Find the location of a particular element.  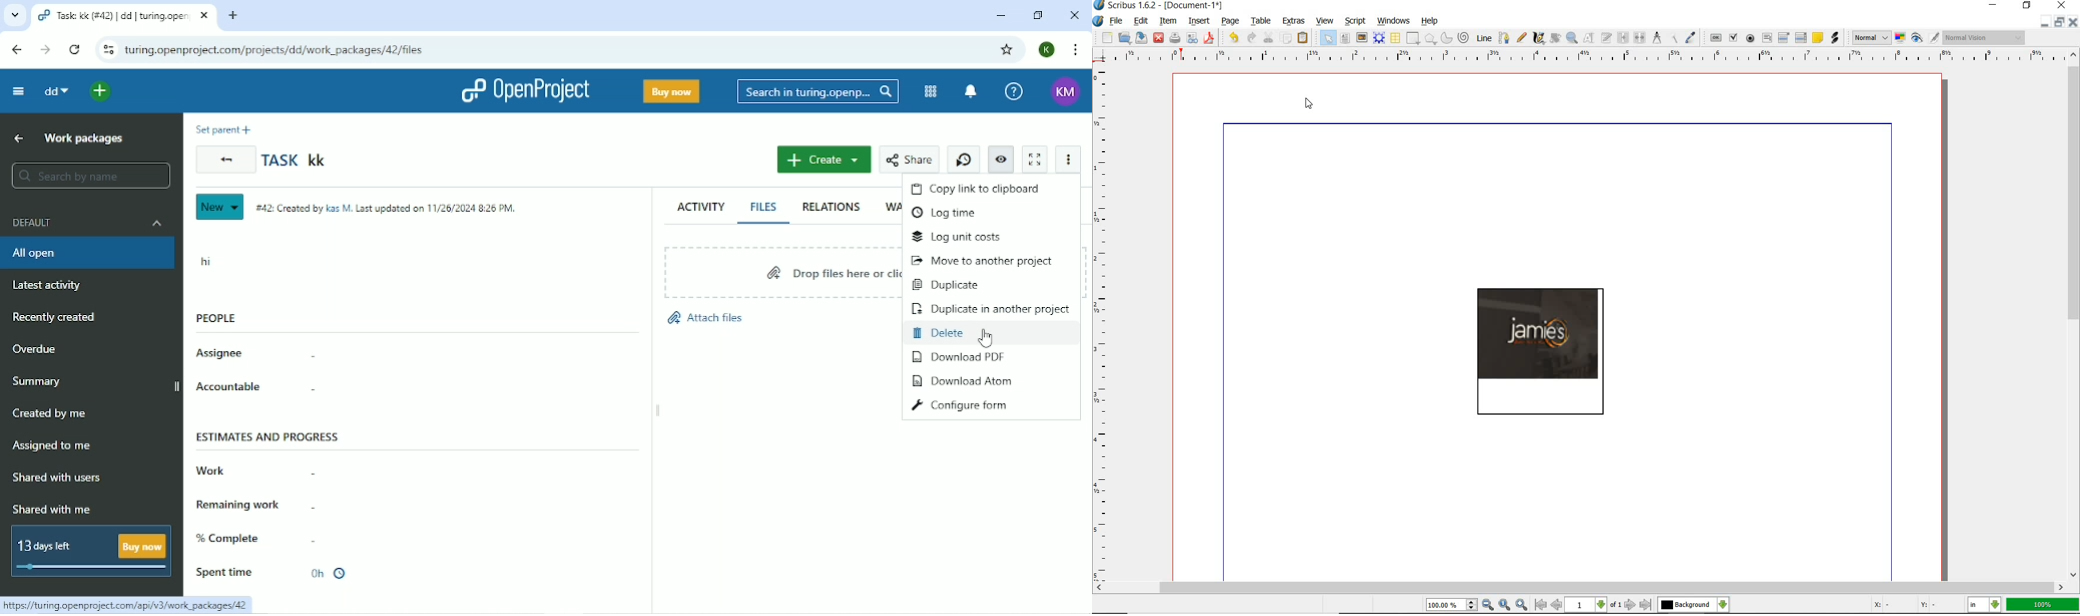

Configure form is located at coordinates (961, 406).